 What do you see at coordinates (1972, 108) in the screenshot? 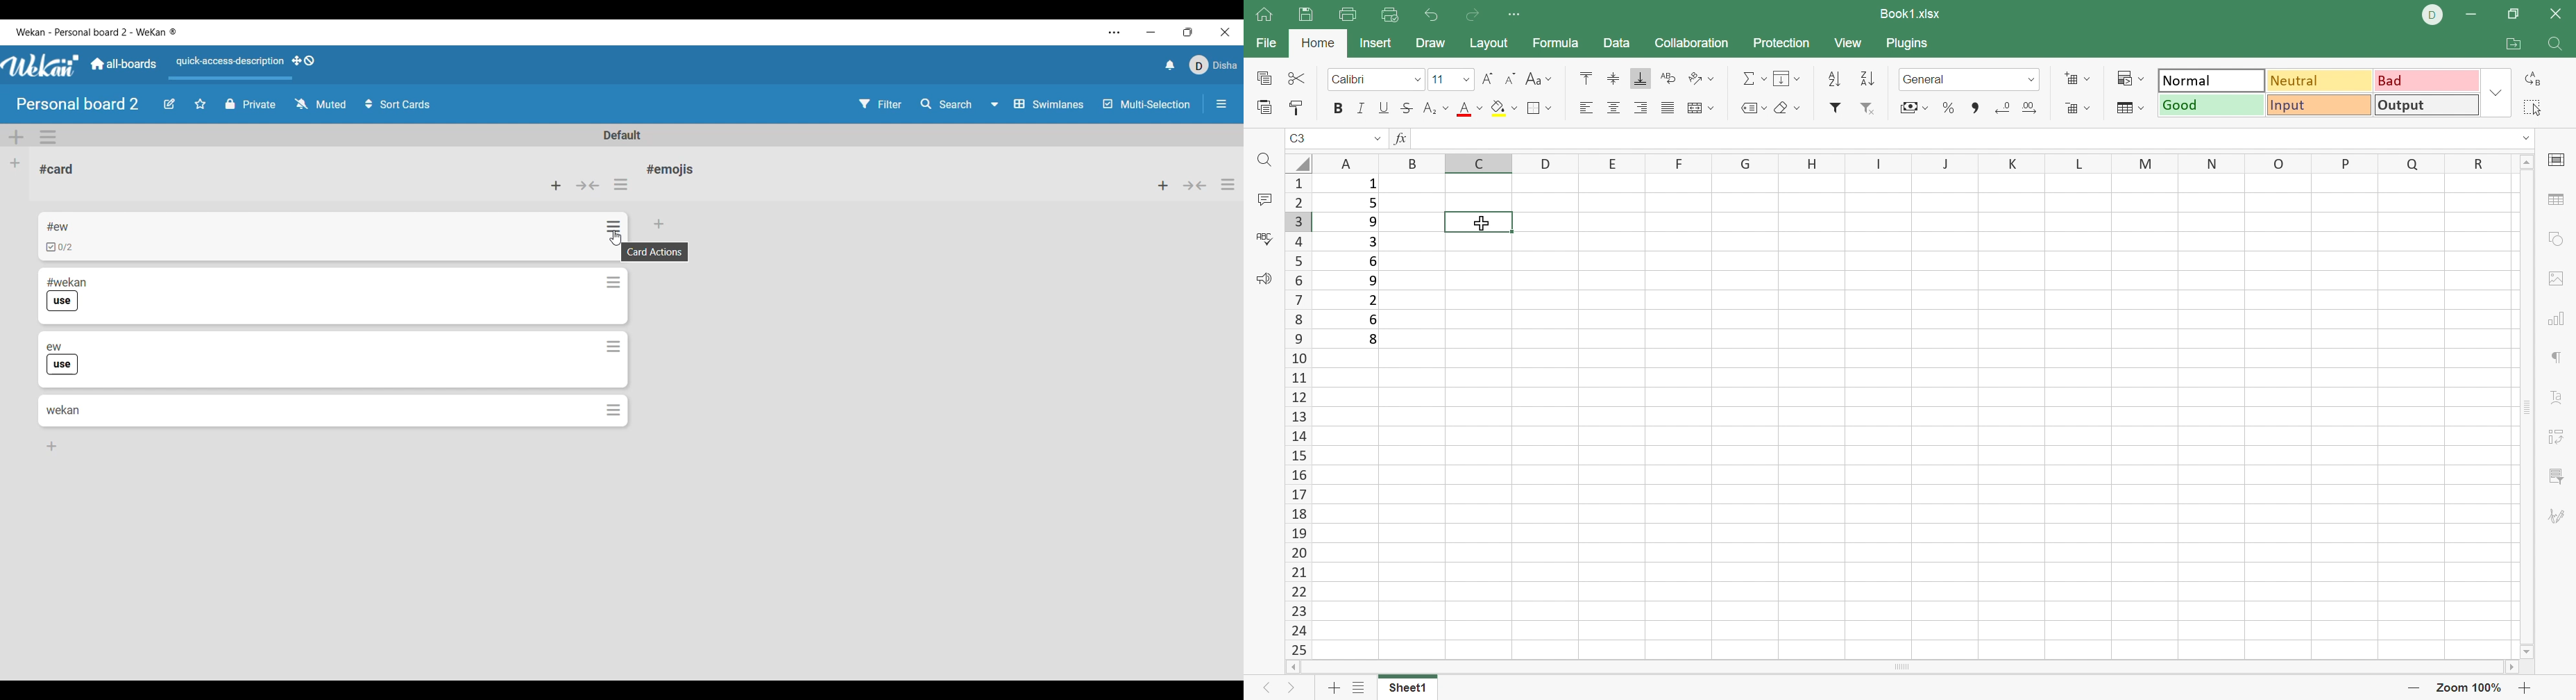
I see `Comma style` at bounding box center [1972, 108].